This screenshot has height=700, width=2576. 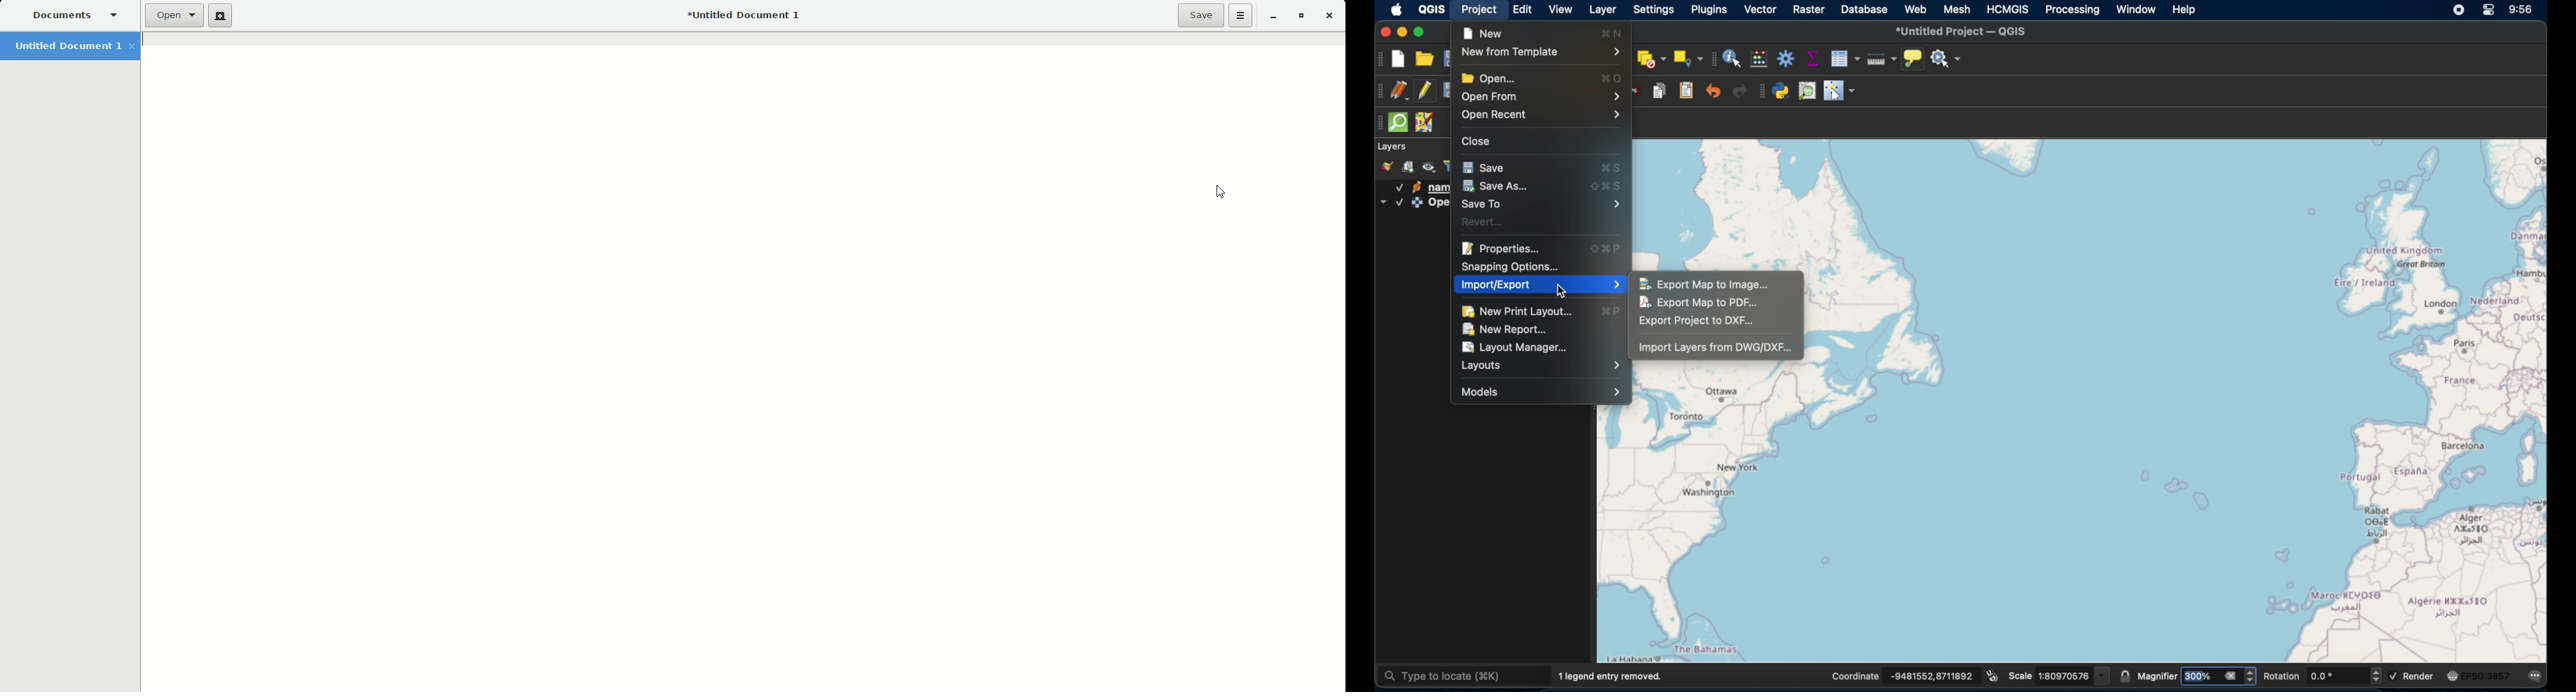 I want to click on messages, so click(x=2537, y=677).